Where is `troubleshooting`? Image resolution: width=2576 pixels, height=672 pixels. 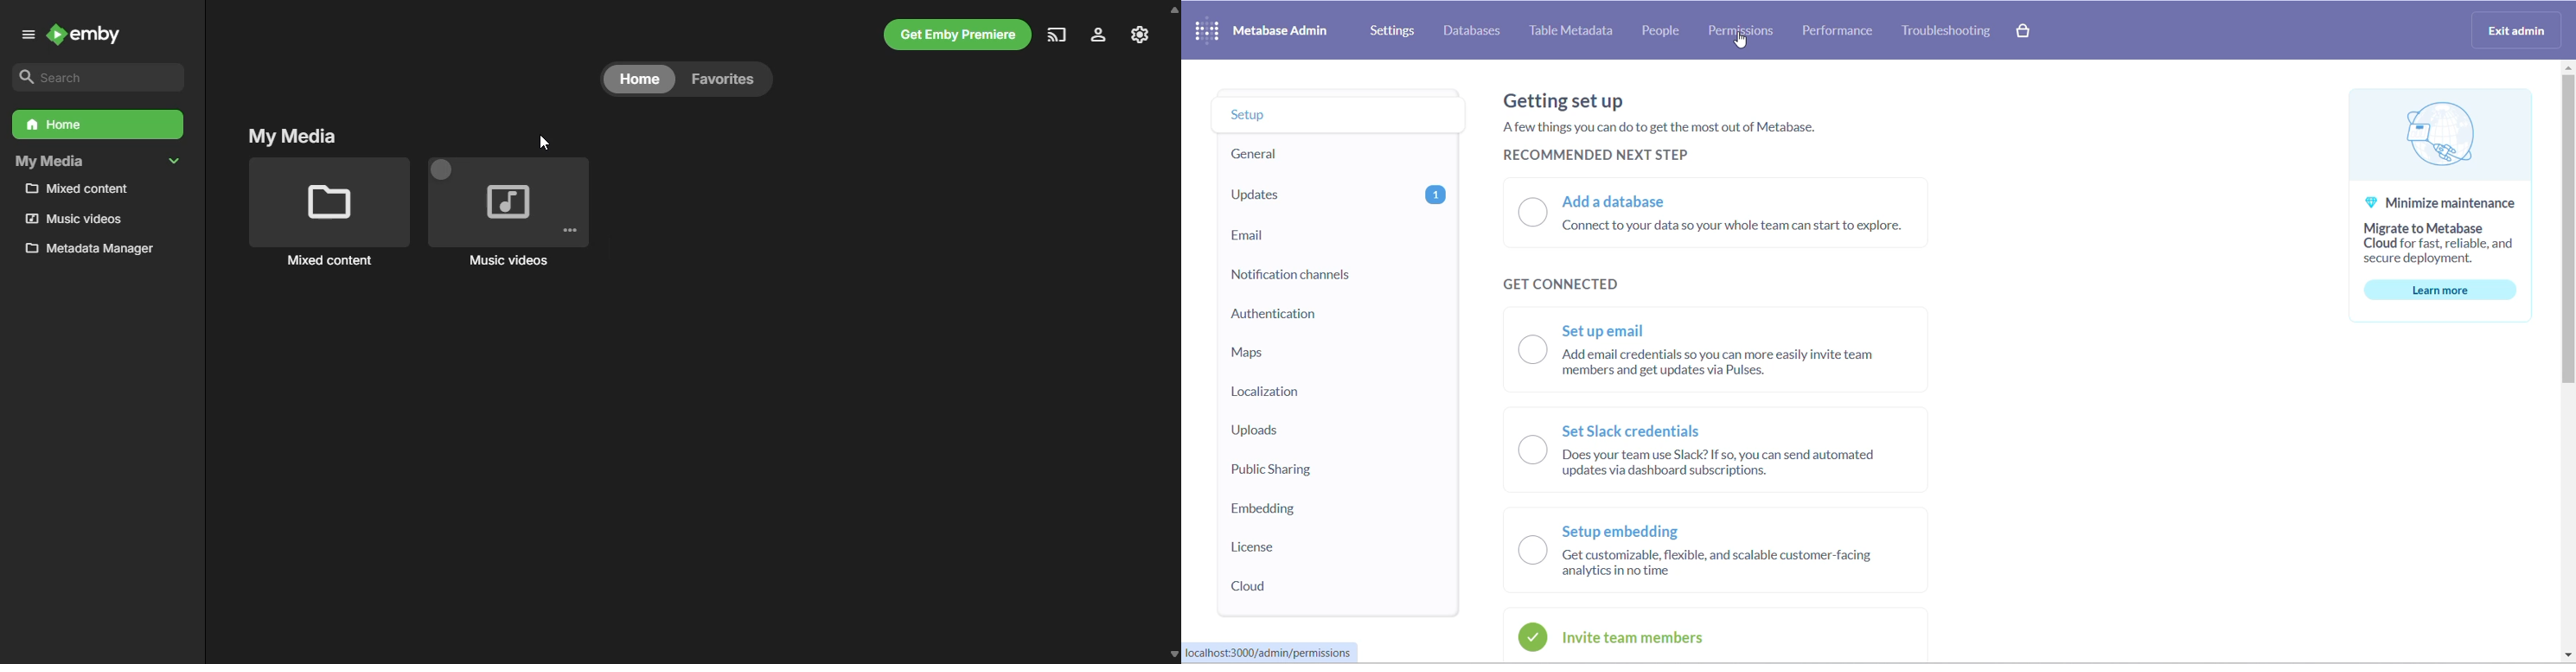 troubleshooting is located at coordinates (1954, 33).